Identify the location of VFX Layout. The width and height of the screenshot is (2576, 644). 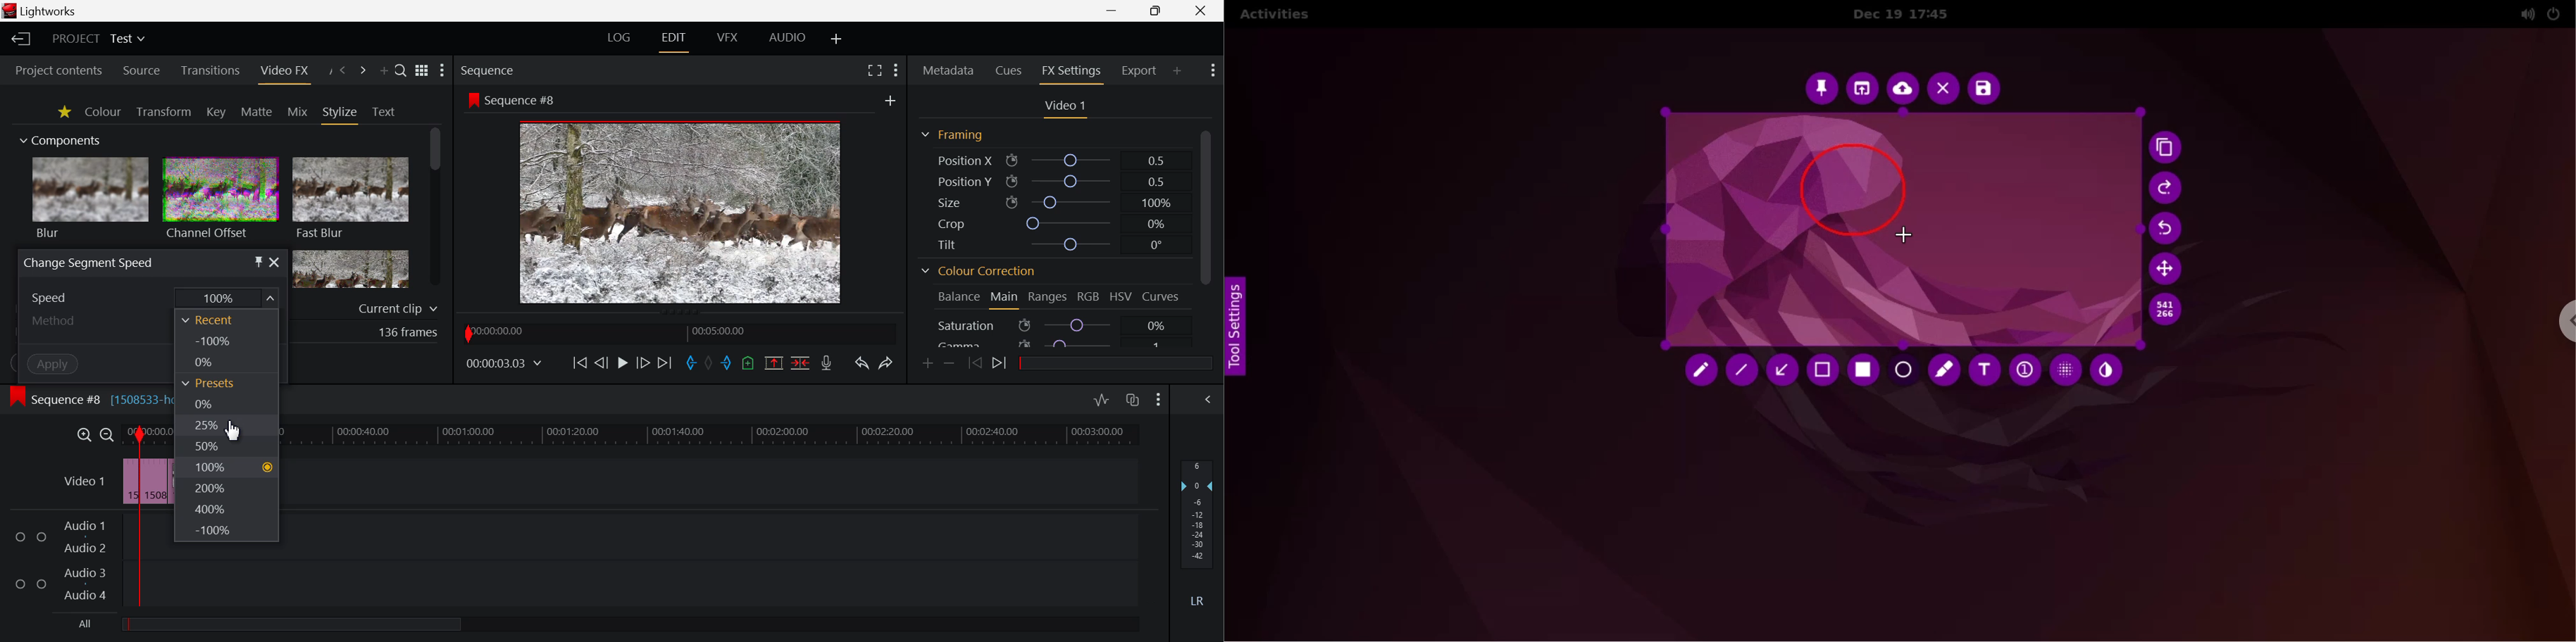
(727, 38).